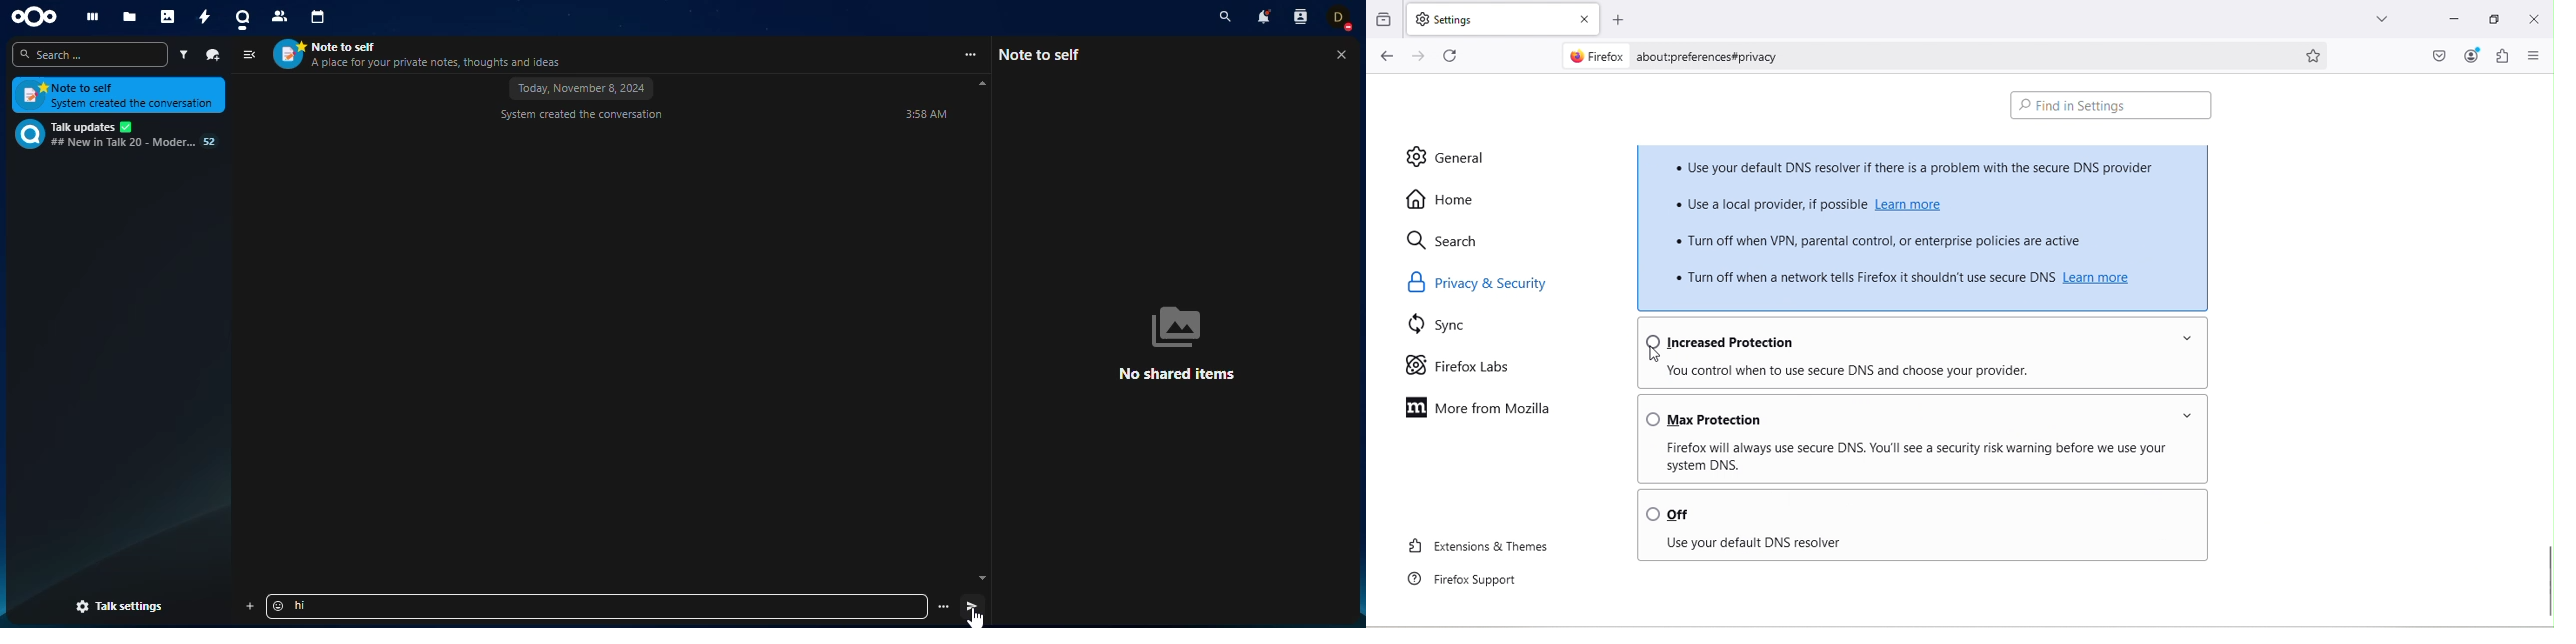  Describe the element at coordinates (40, 17) in the screenshot. I see `nextcloud` at that location.